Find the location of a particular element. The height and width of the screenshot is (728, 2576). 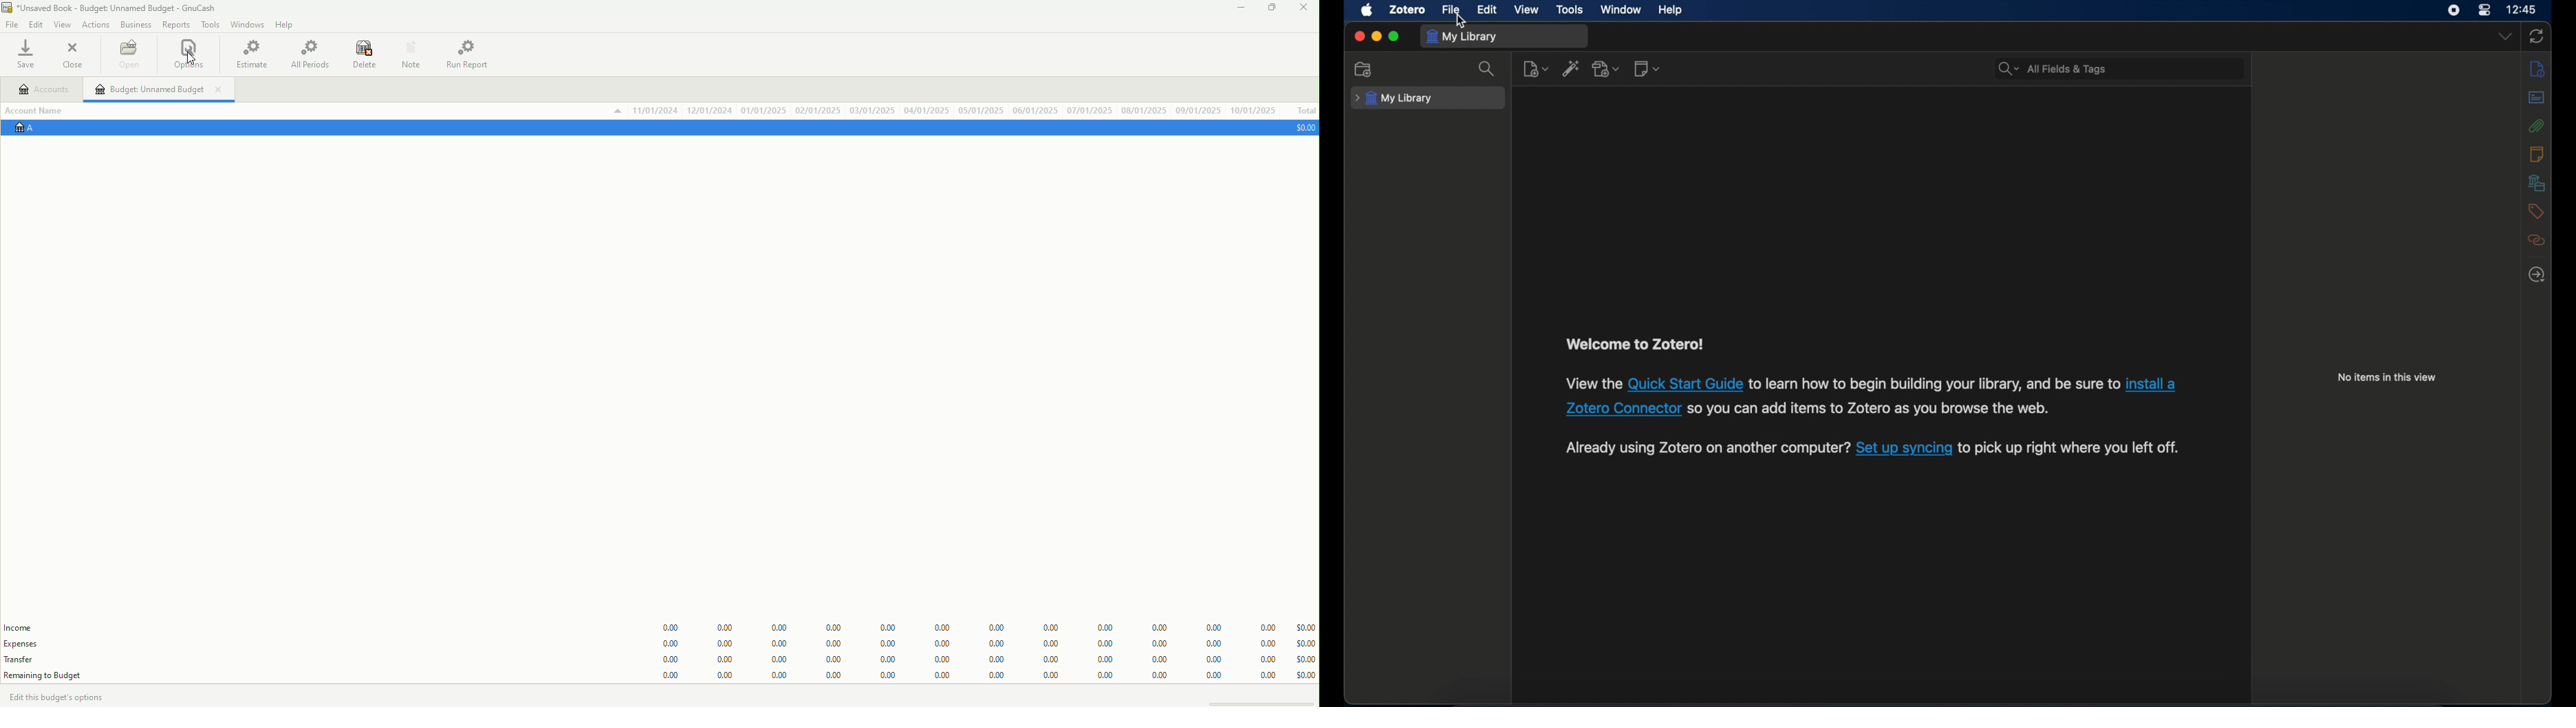

my library is located at coordinates (1393, 99).